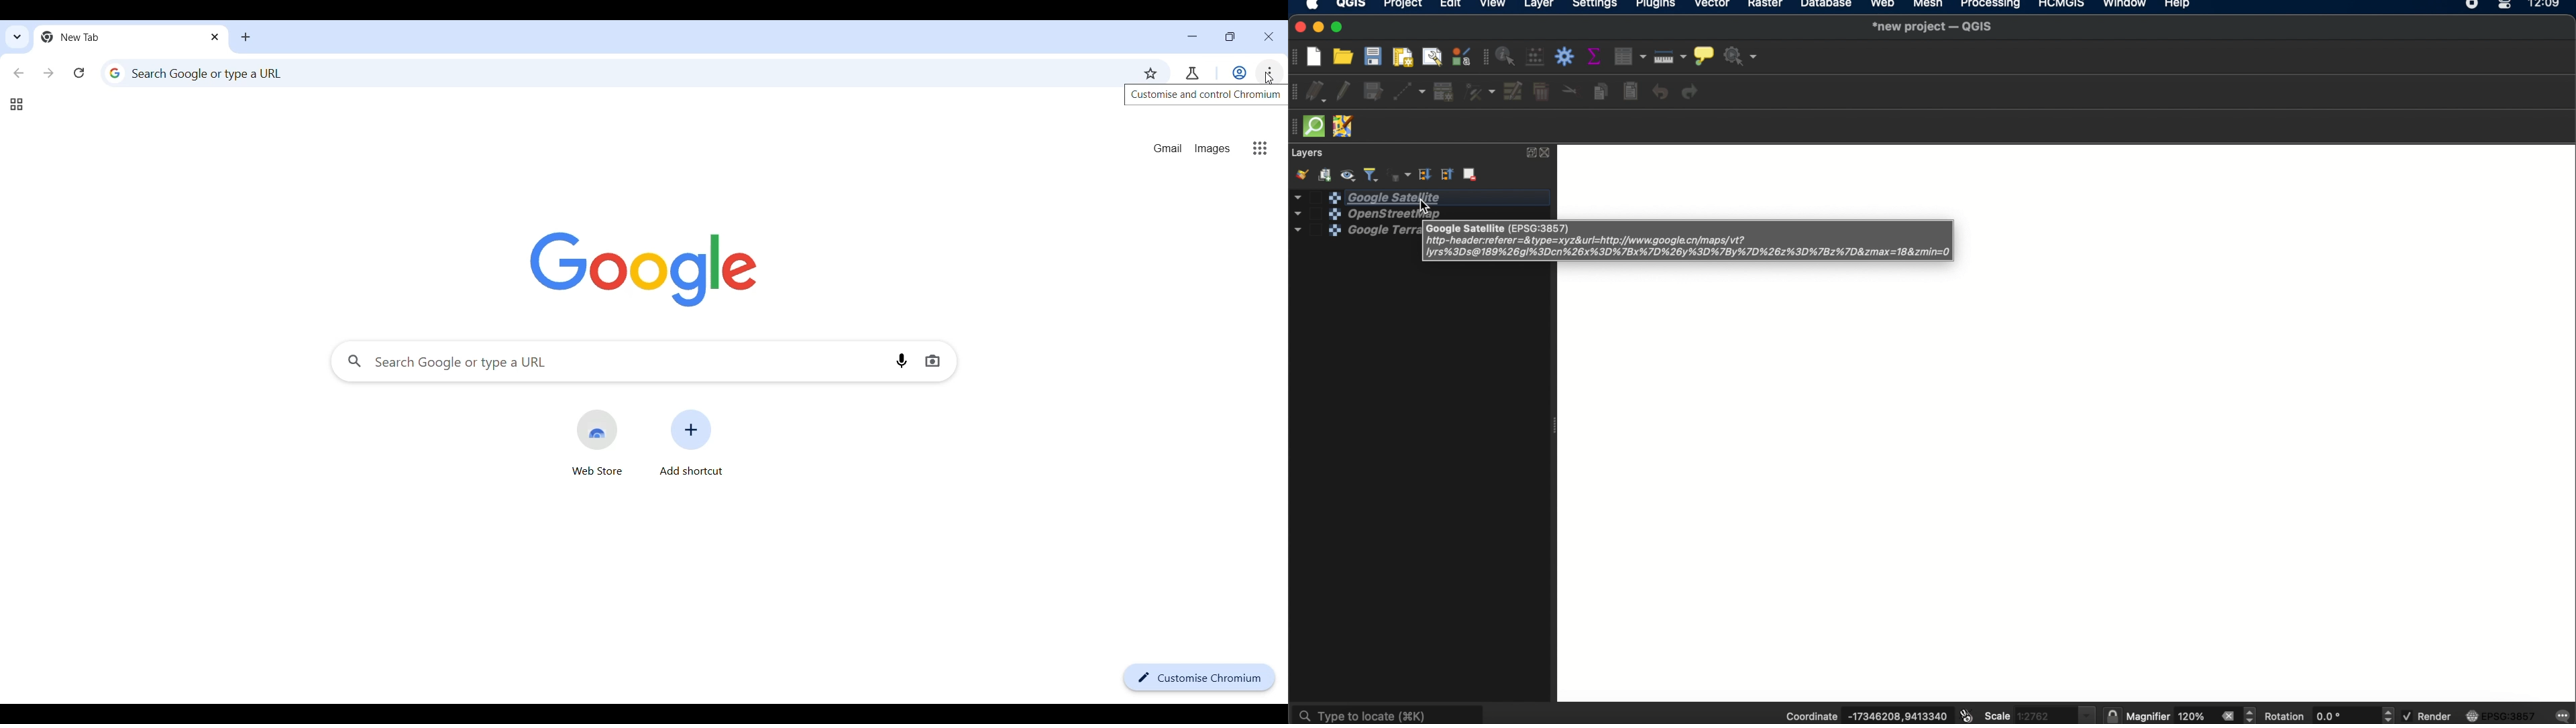 This screenshot has width=2576, height=728. What do you see at coordinates (1927, 5) in the screenshot?
I see `mesh` at bounding box center [1927, 5].